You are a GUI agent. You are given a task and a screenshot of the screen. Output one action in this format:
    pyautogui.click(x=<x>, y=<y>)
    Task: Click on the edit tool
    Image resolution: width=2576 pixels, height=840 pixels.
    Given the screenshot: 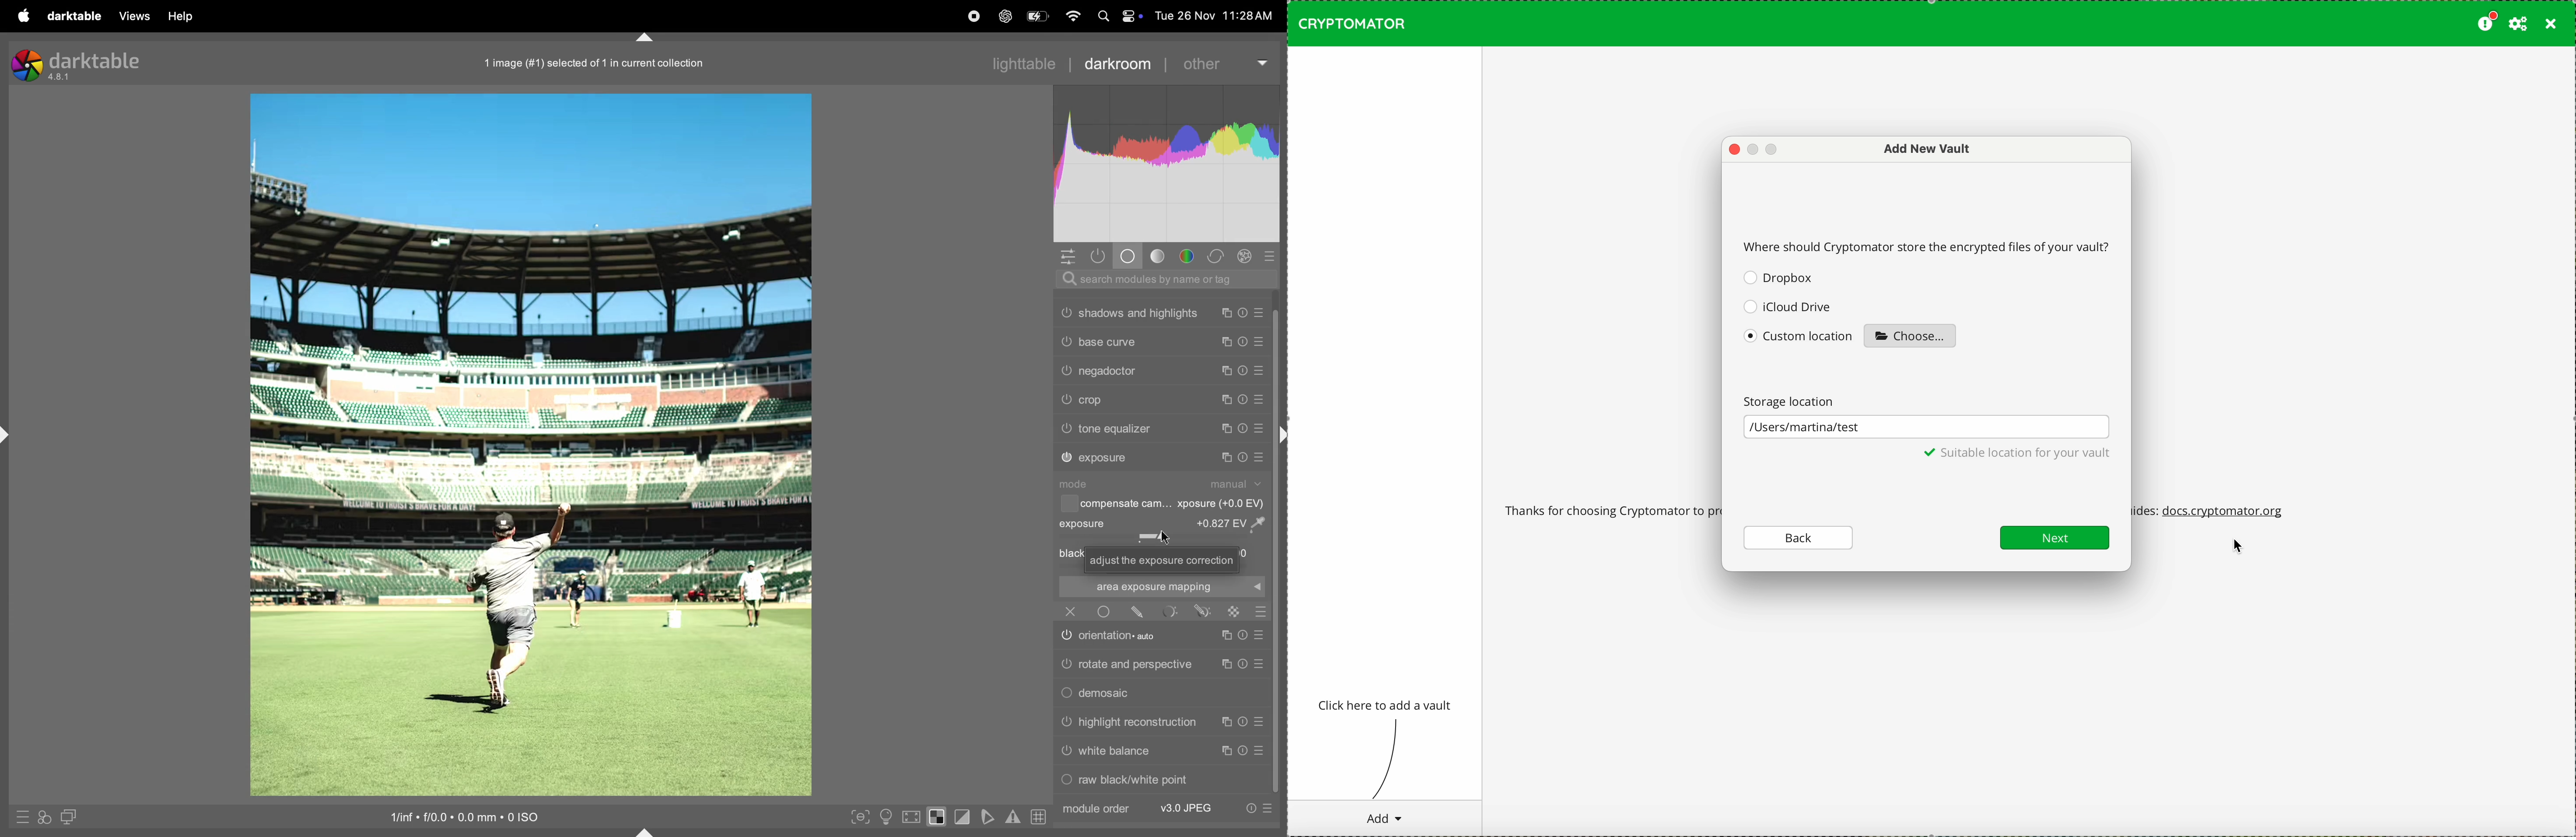 What is the action you would take?
    pyautogui.click(x=1203, y=610)
    